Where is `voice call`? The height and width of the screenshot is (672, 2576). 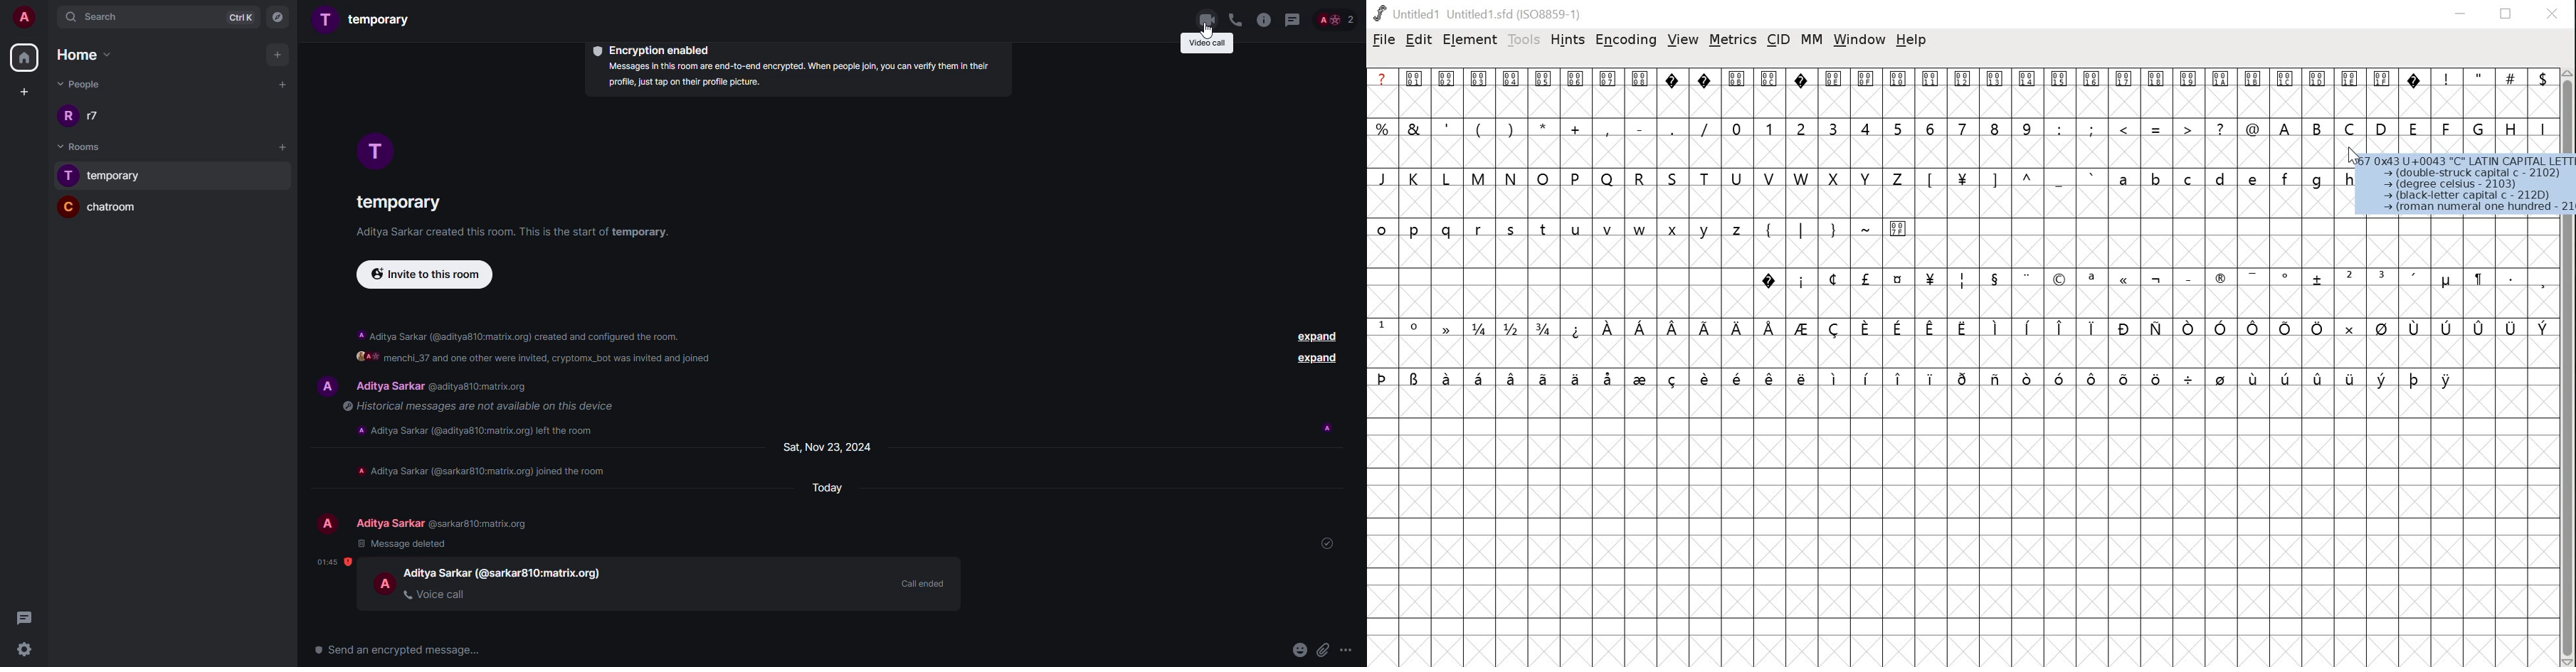 voice call is located at coordinates (439, 594).